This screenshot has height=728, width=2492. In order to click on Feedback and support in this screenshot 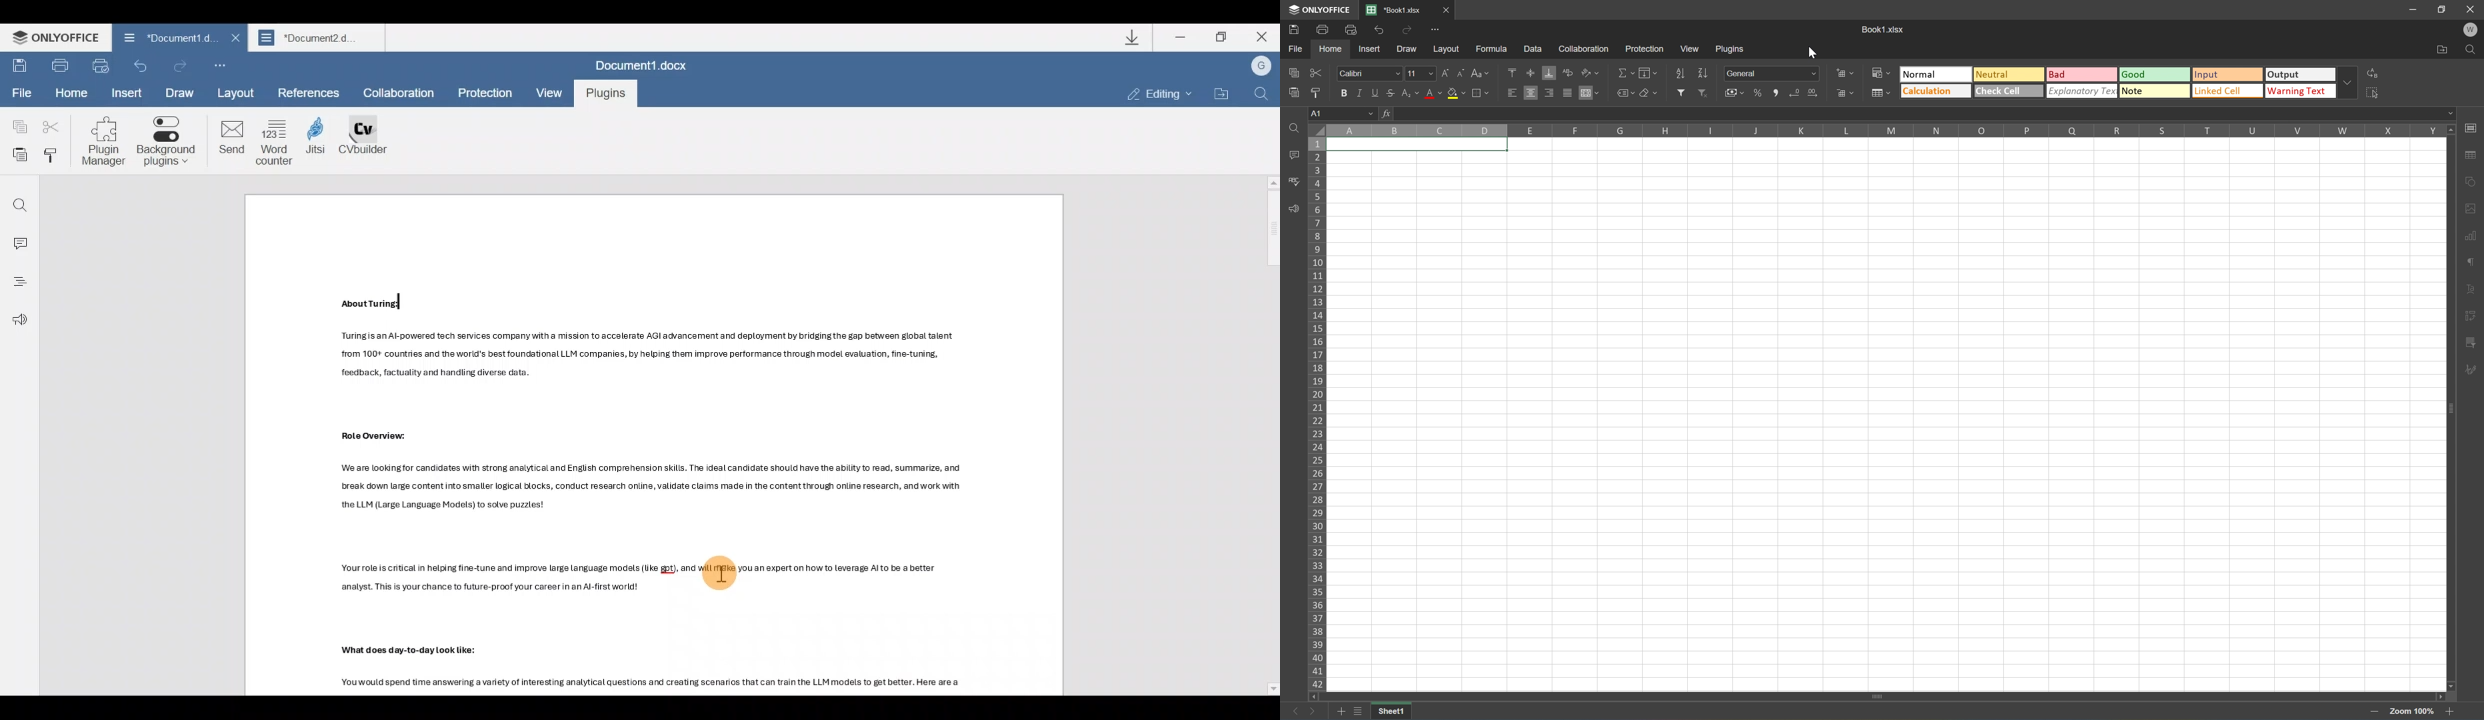, I will do `click(1294, 209)`.